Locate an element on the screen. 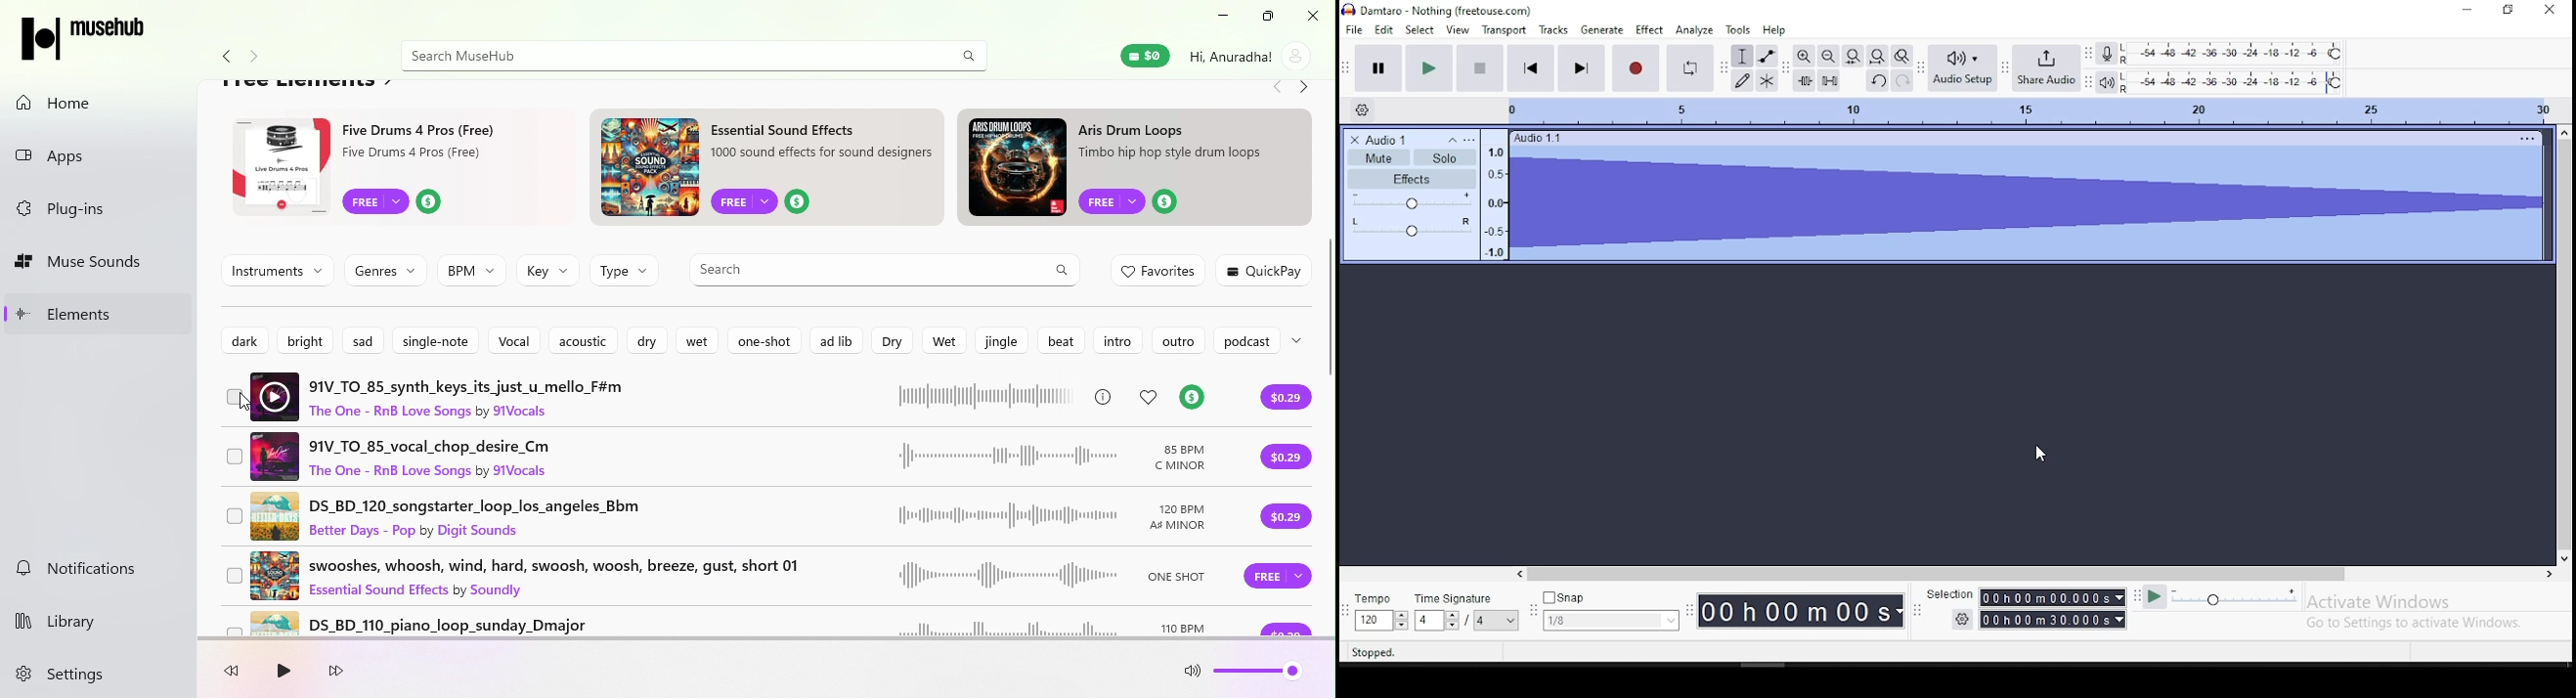  playback level is located at coordinates (2234, 82).